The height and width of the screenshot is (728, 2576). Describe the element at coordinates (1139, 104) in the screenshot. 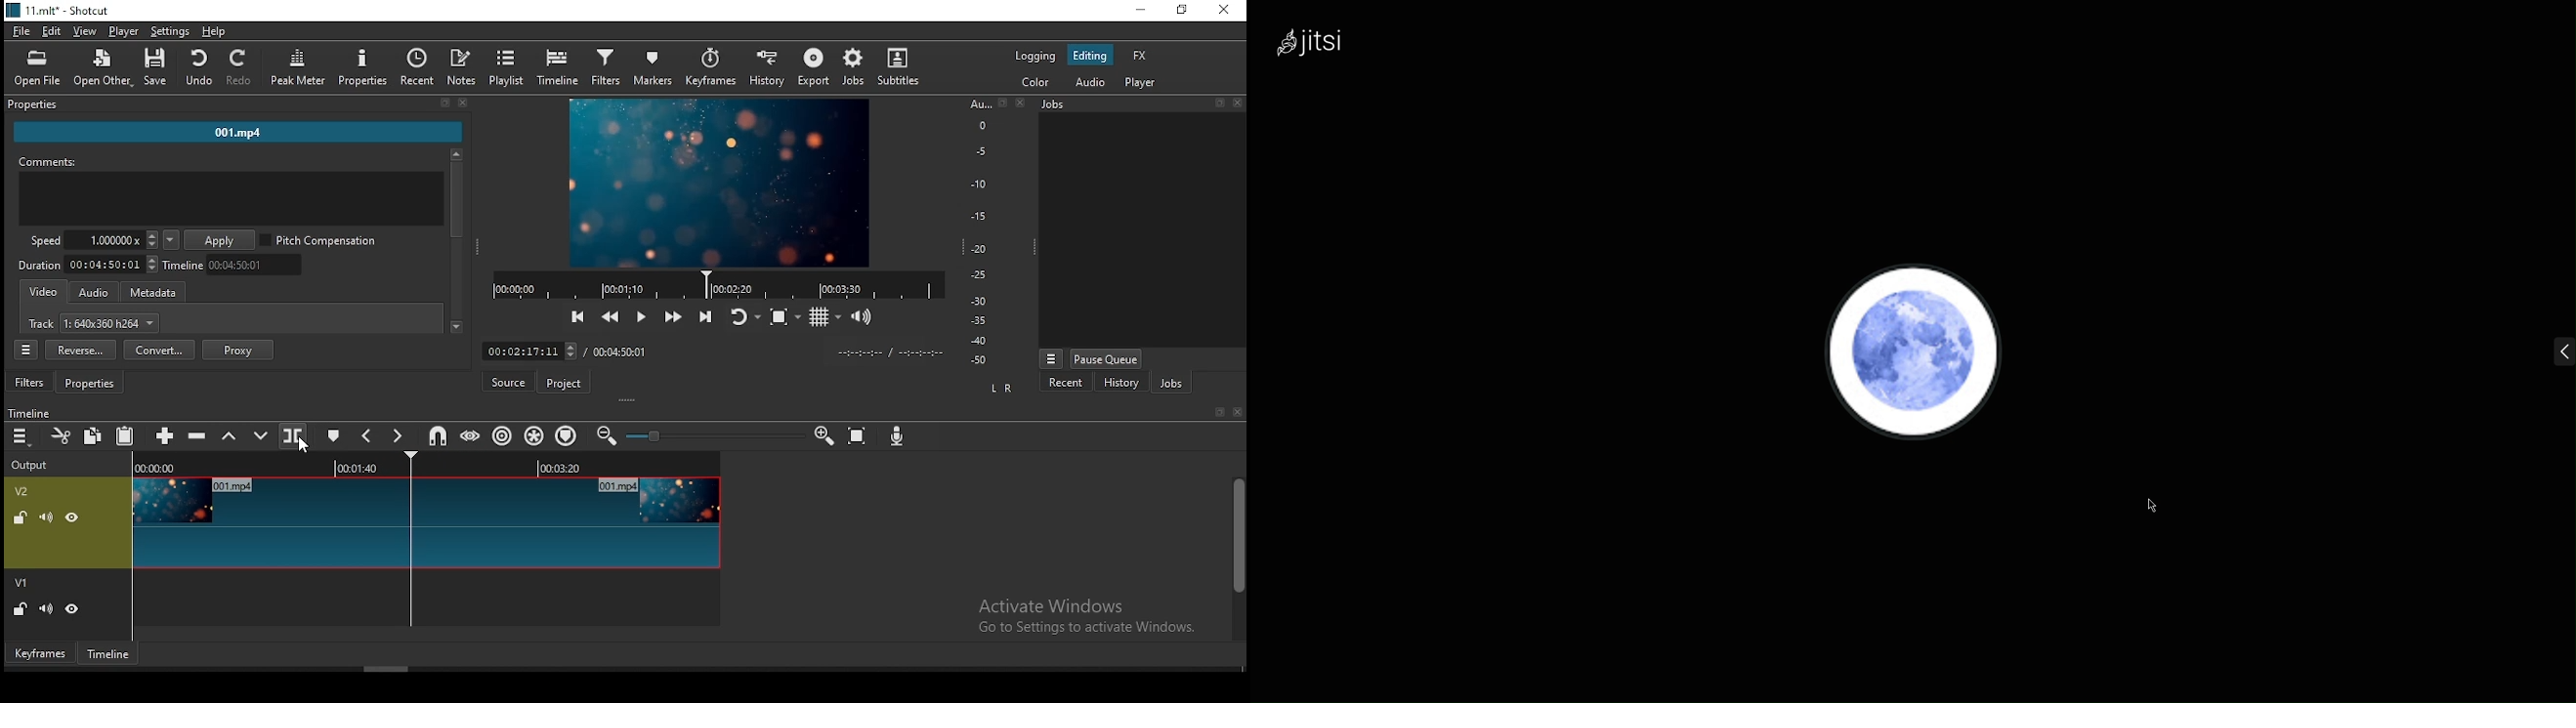

I see `JOBS` at that location.